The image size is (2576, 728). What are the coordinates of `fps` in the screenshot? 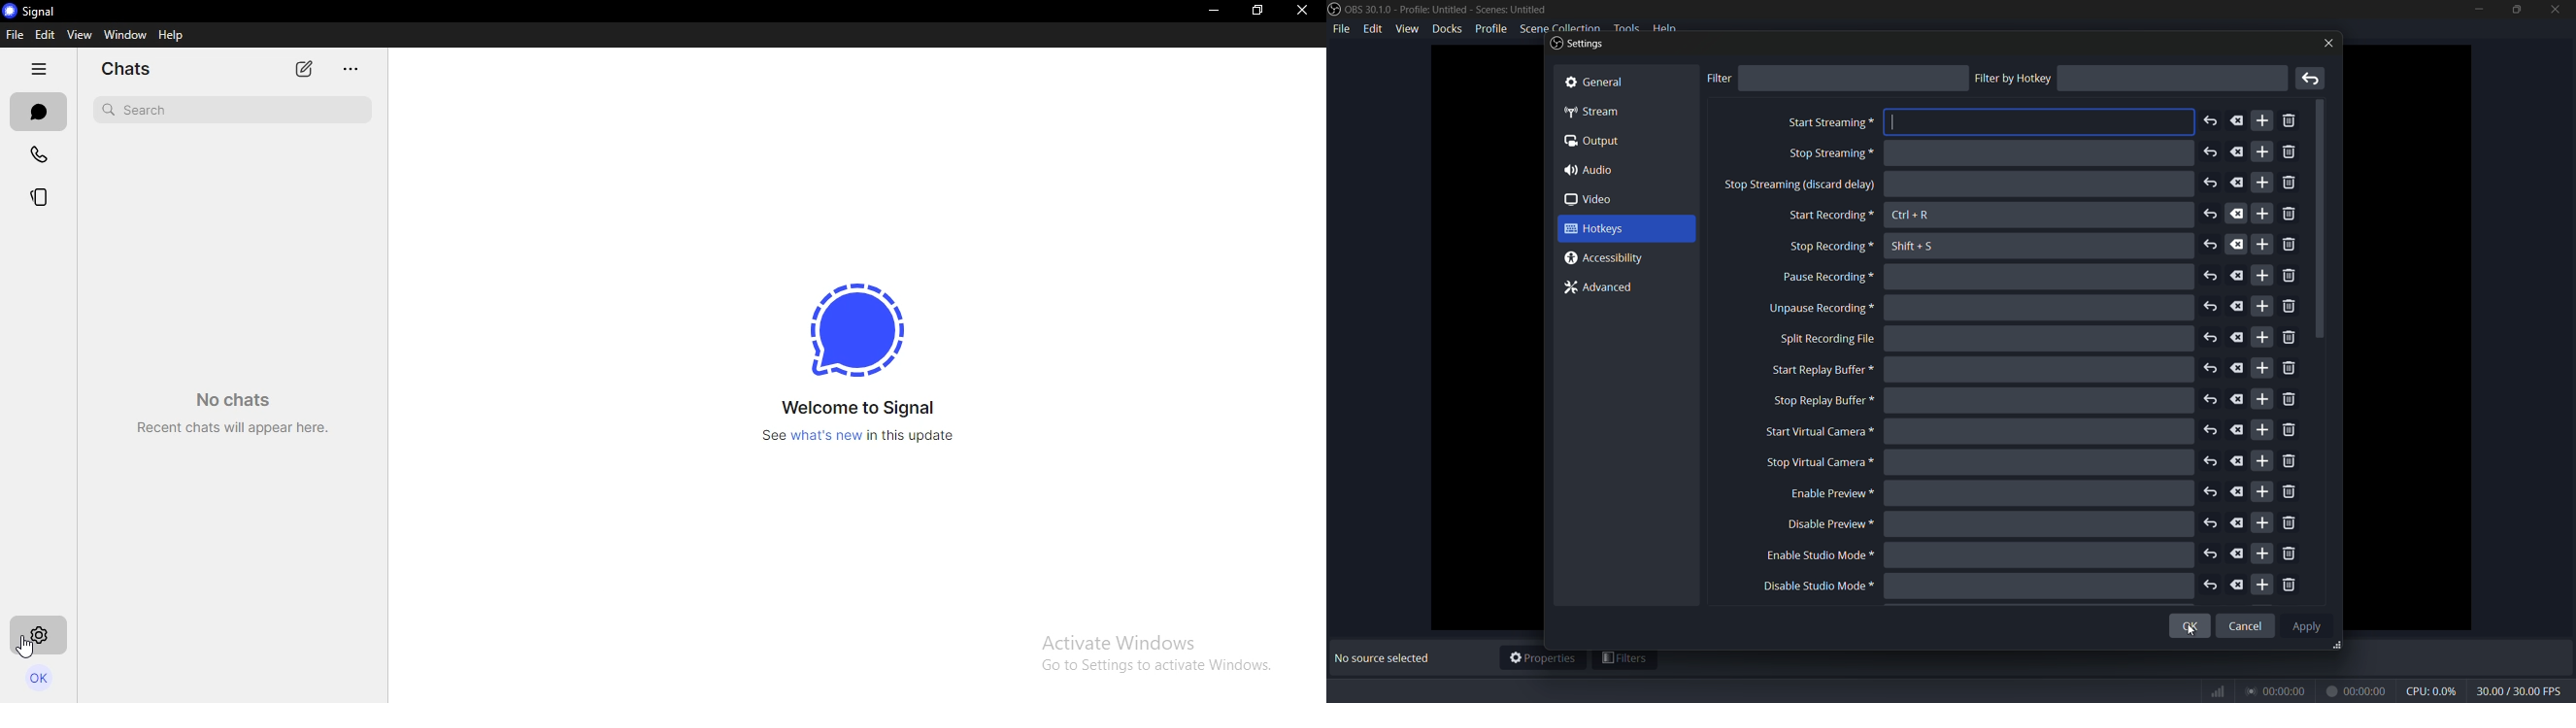 It's located at (2520, 692).